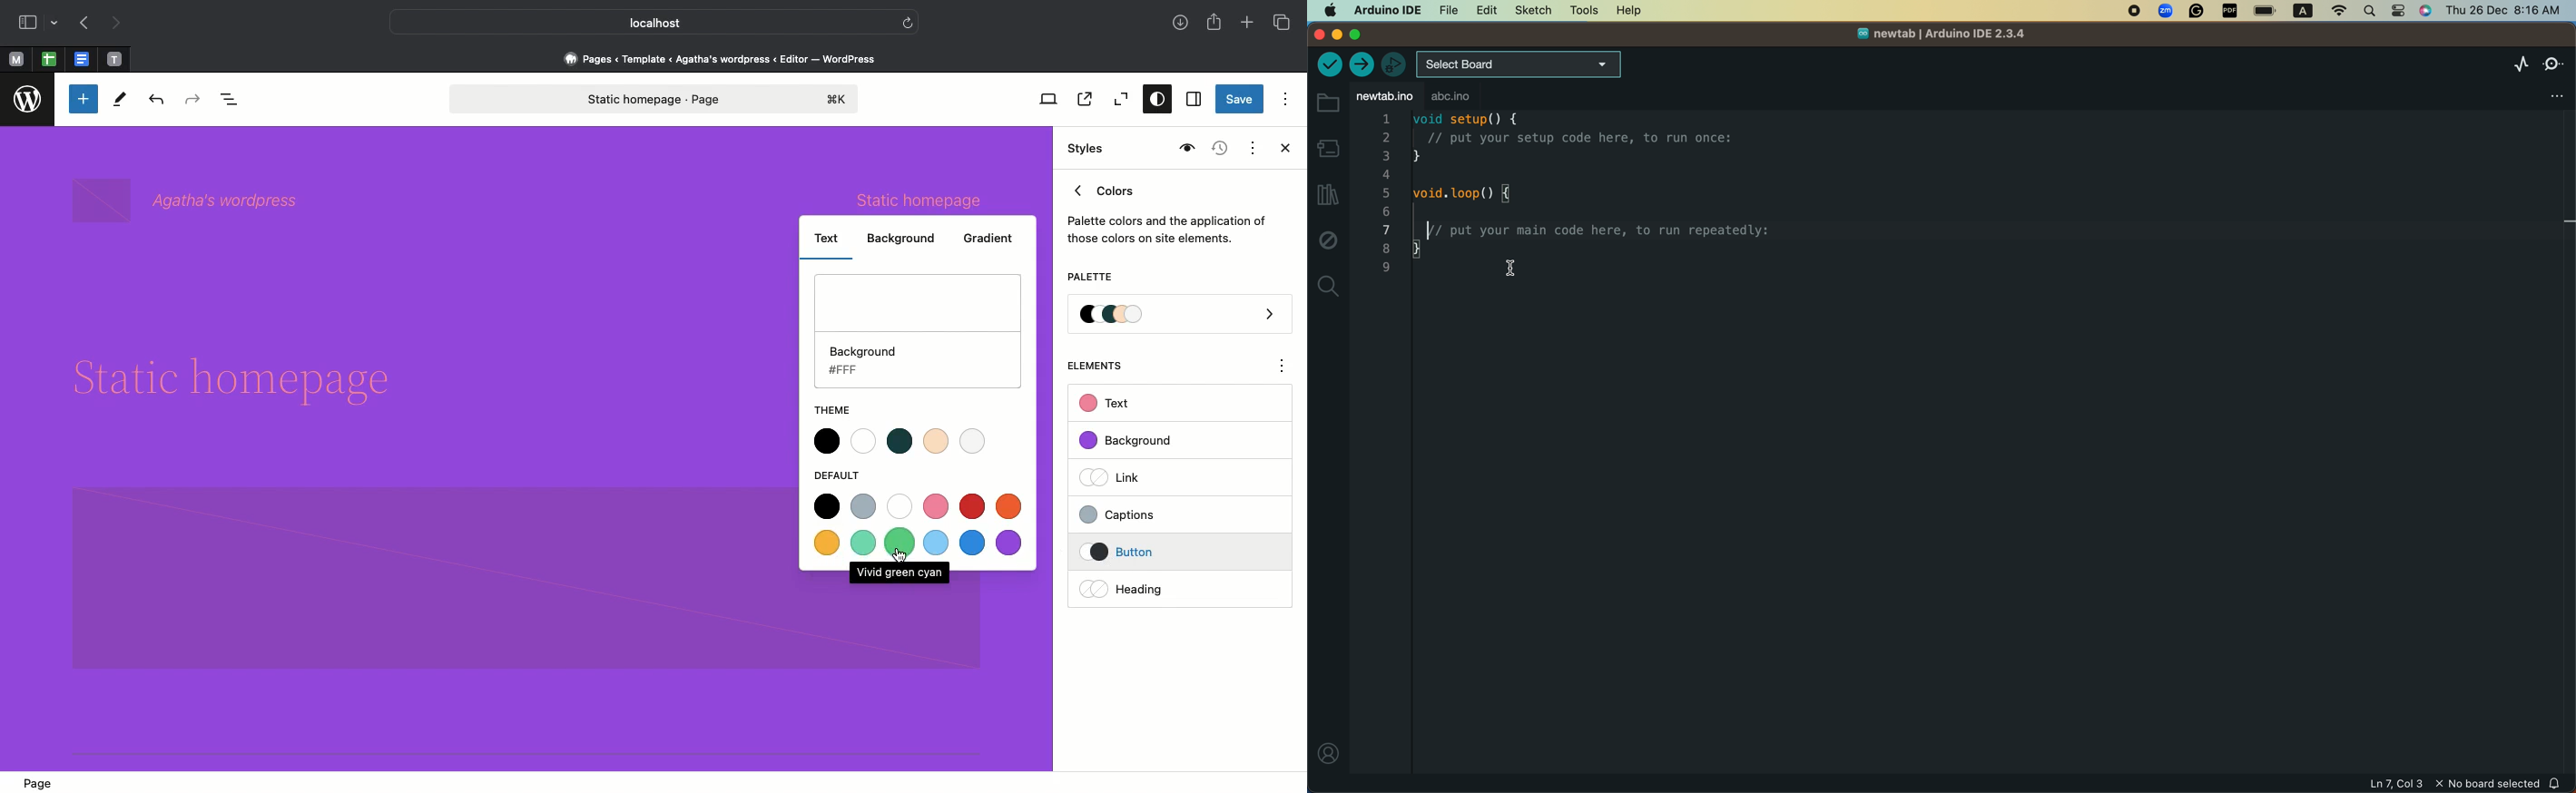  What do you see at coordinates (1251, 146) in the screenshot?
I see `Actions` at bounding box center [1251, 146].